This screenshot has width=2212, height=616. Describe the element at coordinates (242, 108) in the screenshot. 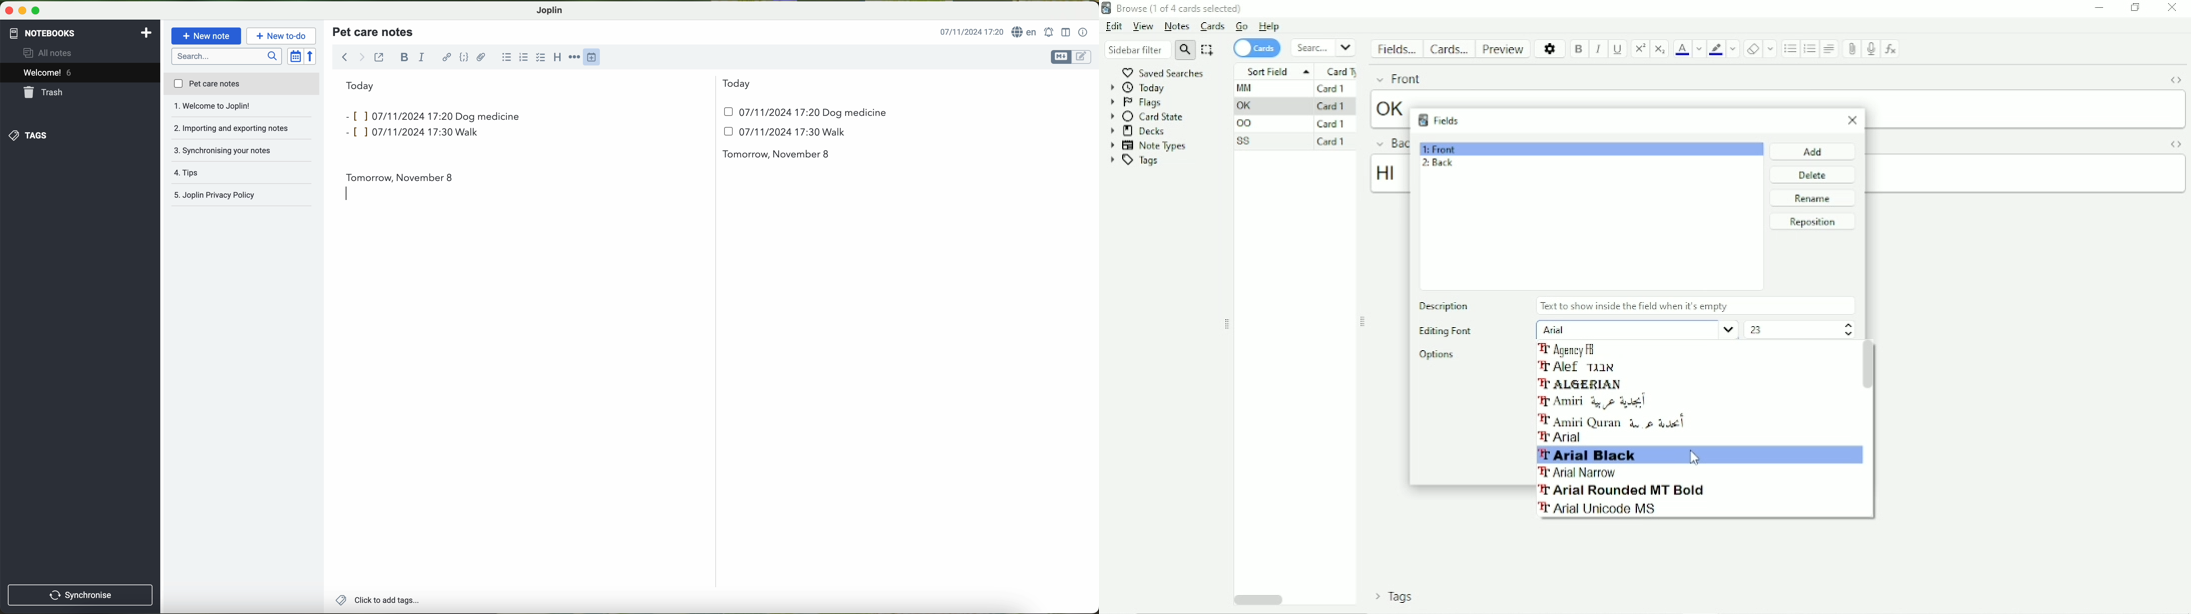

I see `importing and exporting notes` at that location.